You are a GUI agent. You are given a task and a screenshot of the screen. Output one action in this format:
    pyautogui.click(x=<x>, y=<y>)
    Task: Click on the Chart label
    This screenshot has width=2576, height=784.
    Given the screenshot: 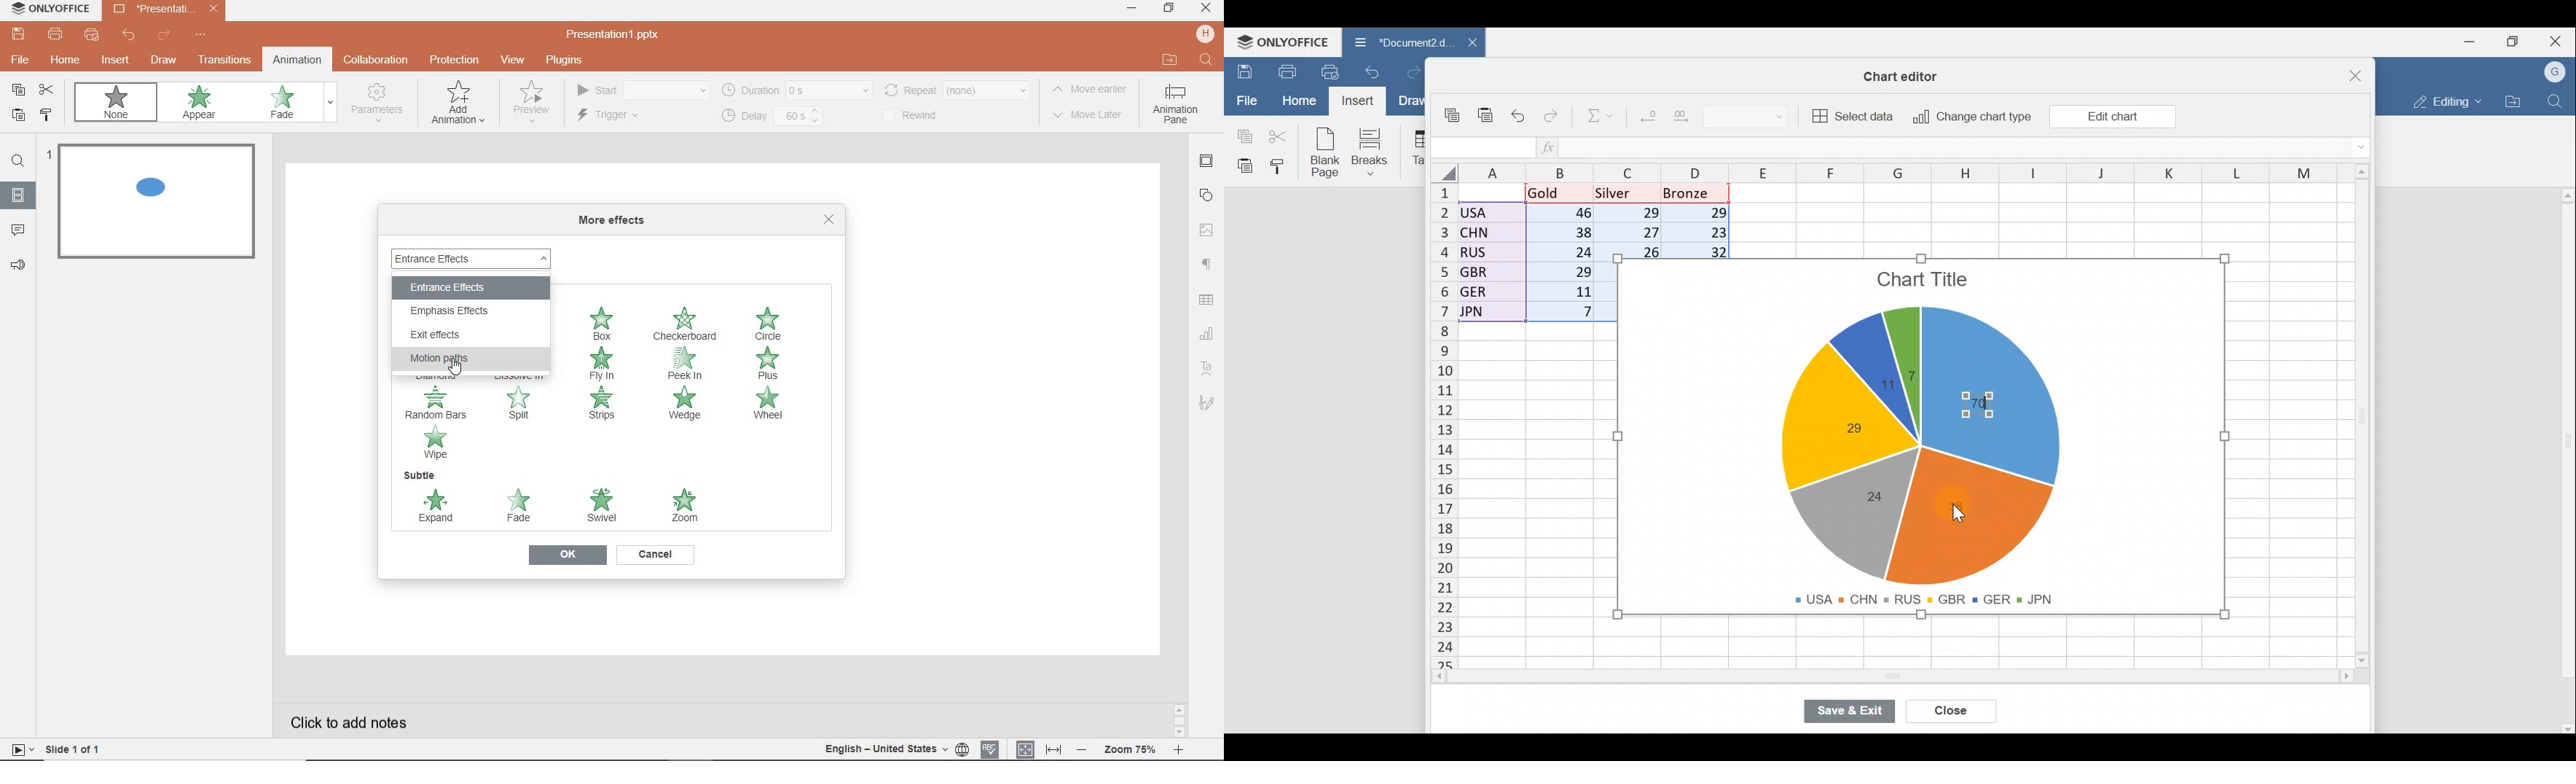 What is the action you would take?
    pyautogui.click(x=1844, y=428)
    